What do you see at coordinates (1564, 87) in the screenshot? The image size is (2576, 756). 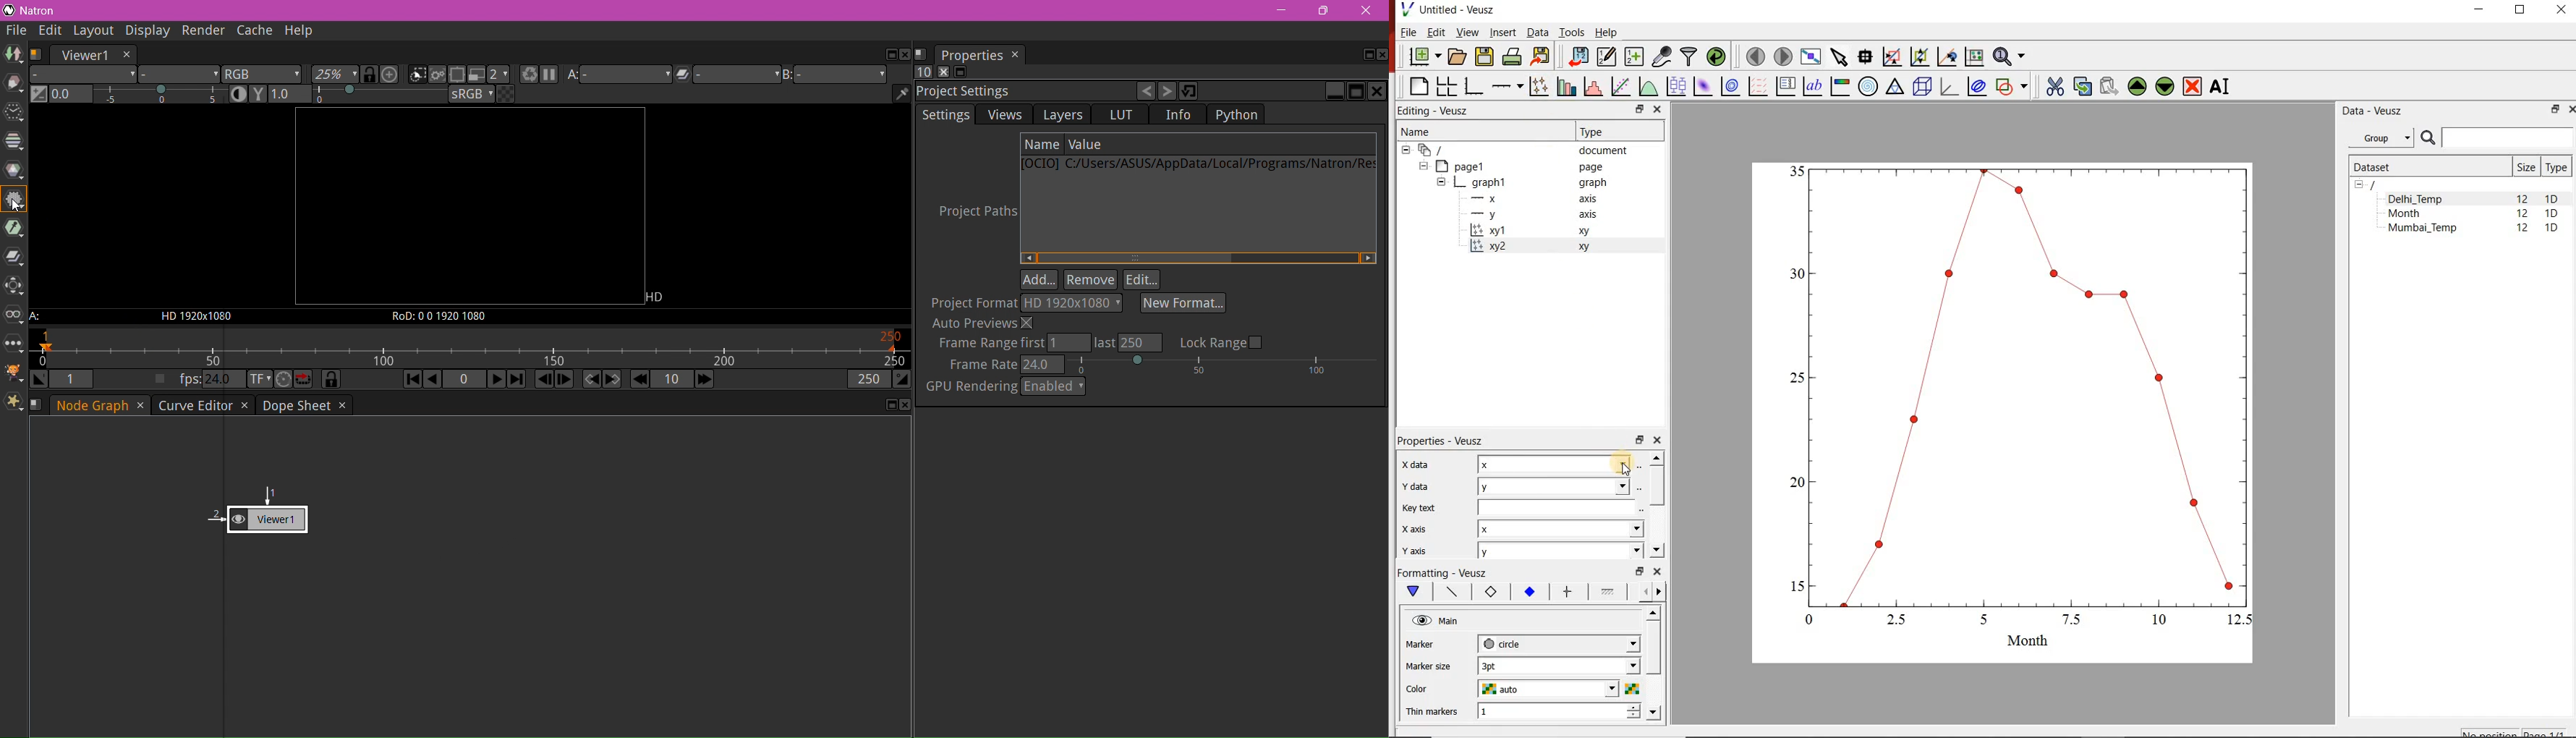 I see `plot bar charts` at bounding box center [1564, 87].